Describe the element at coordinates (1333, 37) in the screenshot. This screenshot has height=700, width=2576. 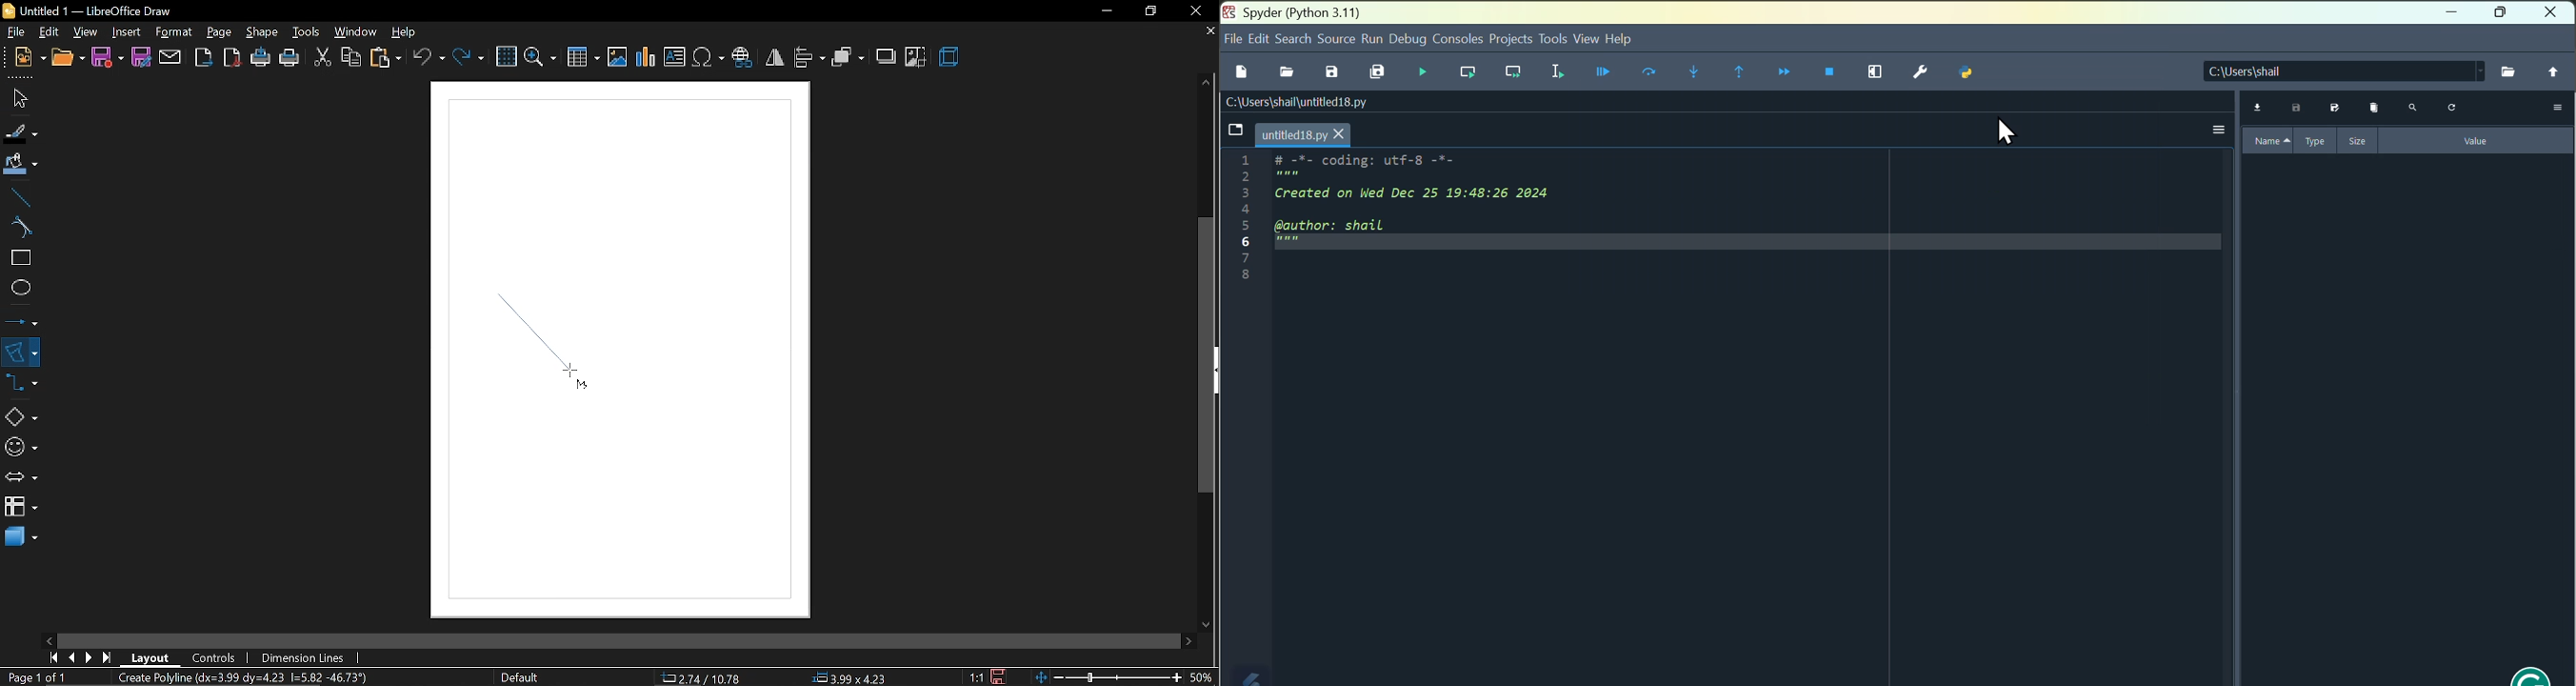
I see `source` at that location.